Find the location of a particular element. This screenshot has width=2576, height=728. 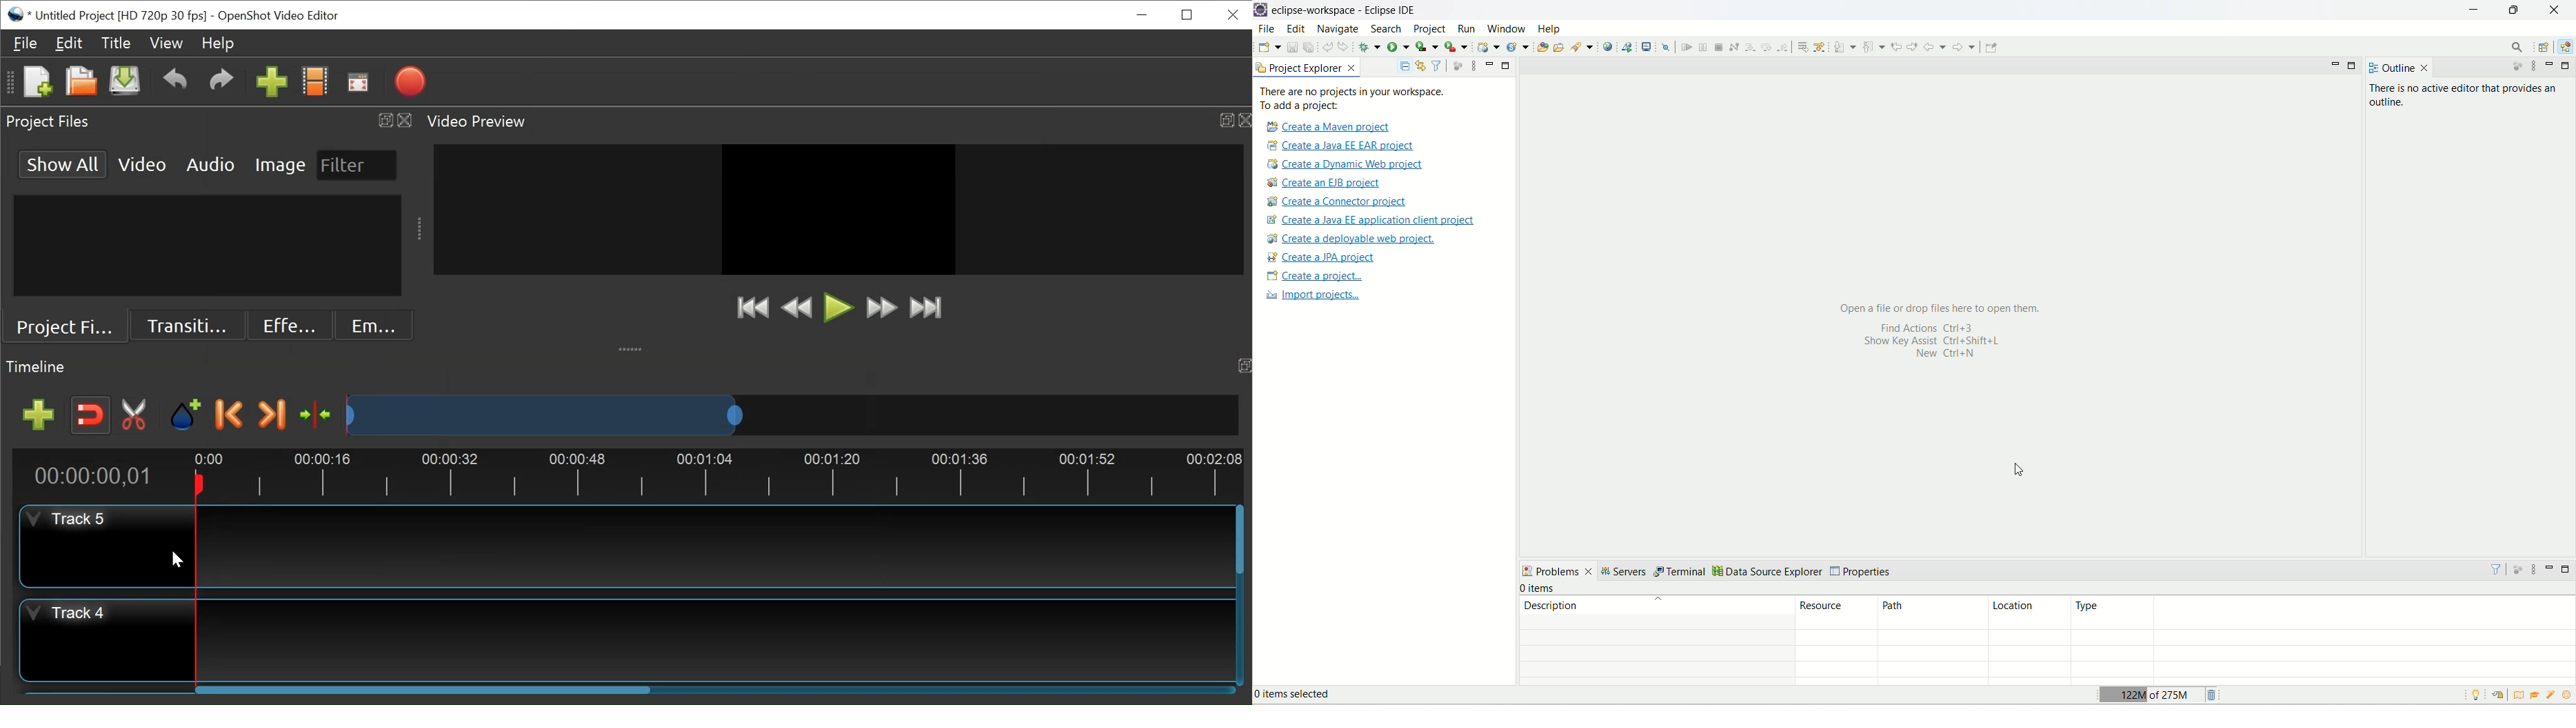

Help is located at coordinates (218, 43).